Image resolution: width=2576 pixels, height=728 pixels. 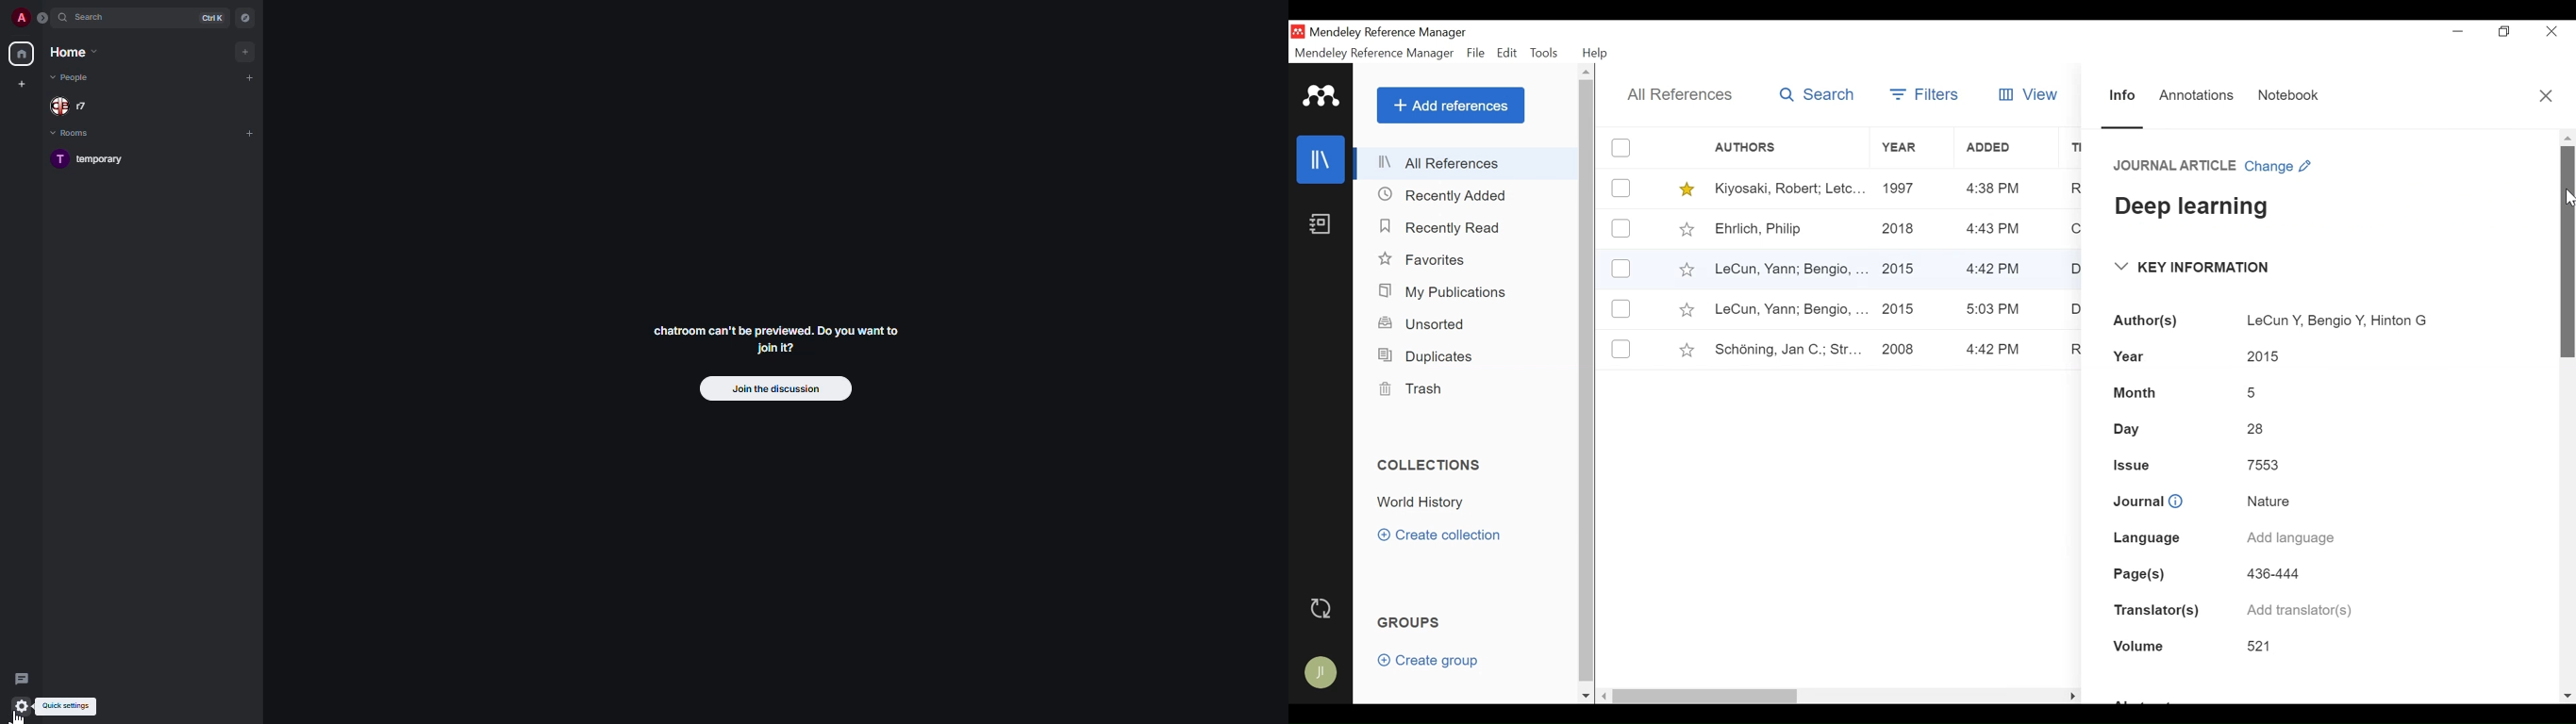 What do you see at coordinates (2156, 608) in the screenshot?
I see `Translator(s)` at bounding box center [2156, 608].